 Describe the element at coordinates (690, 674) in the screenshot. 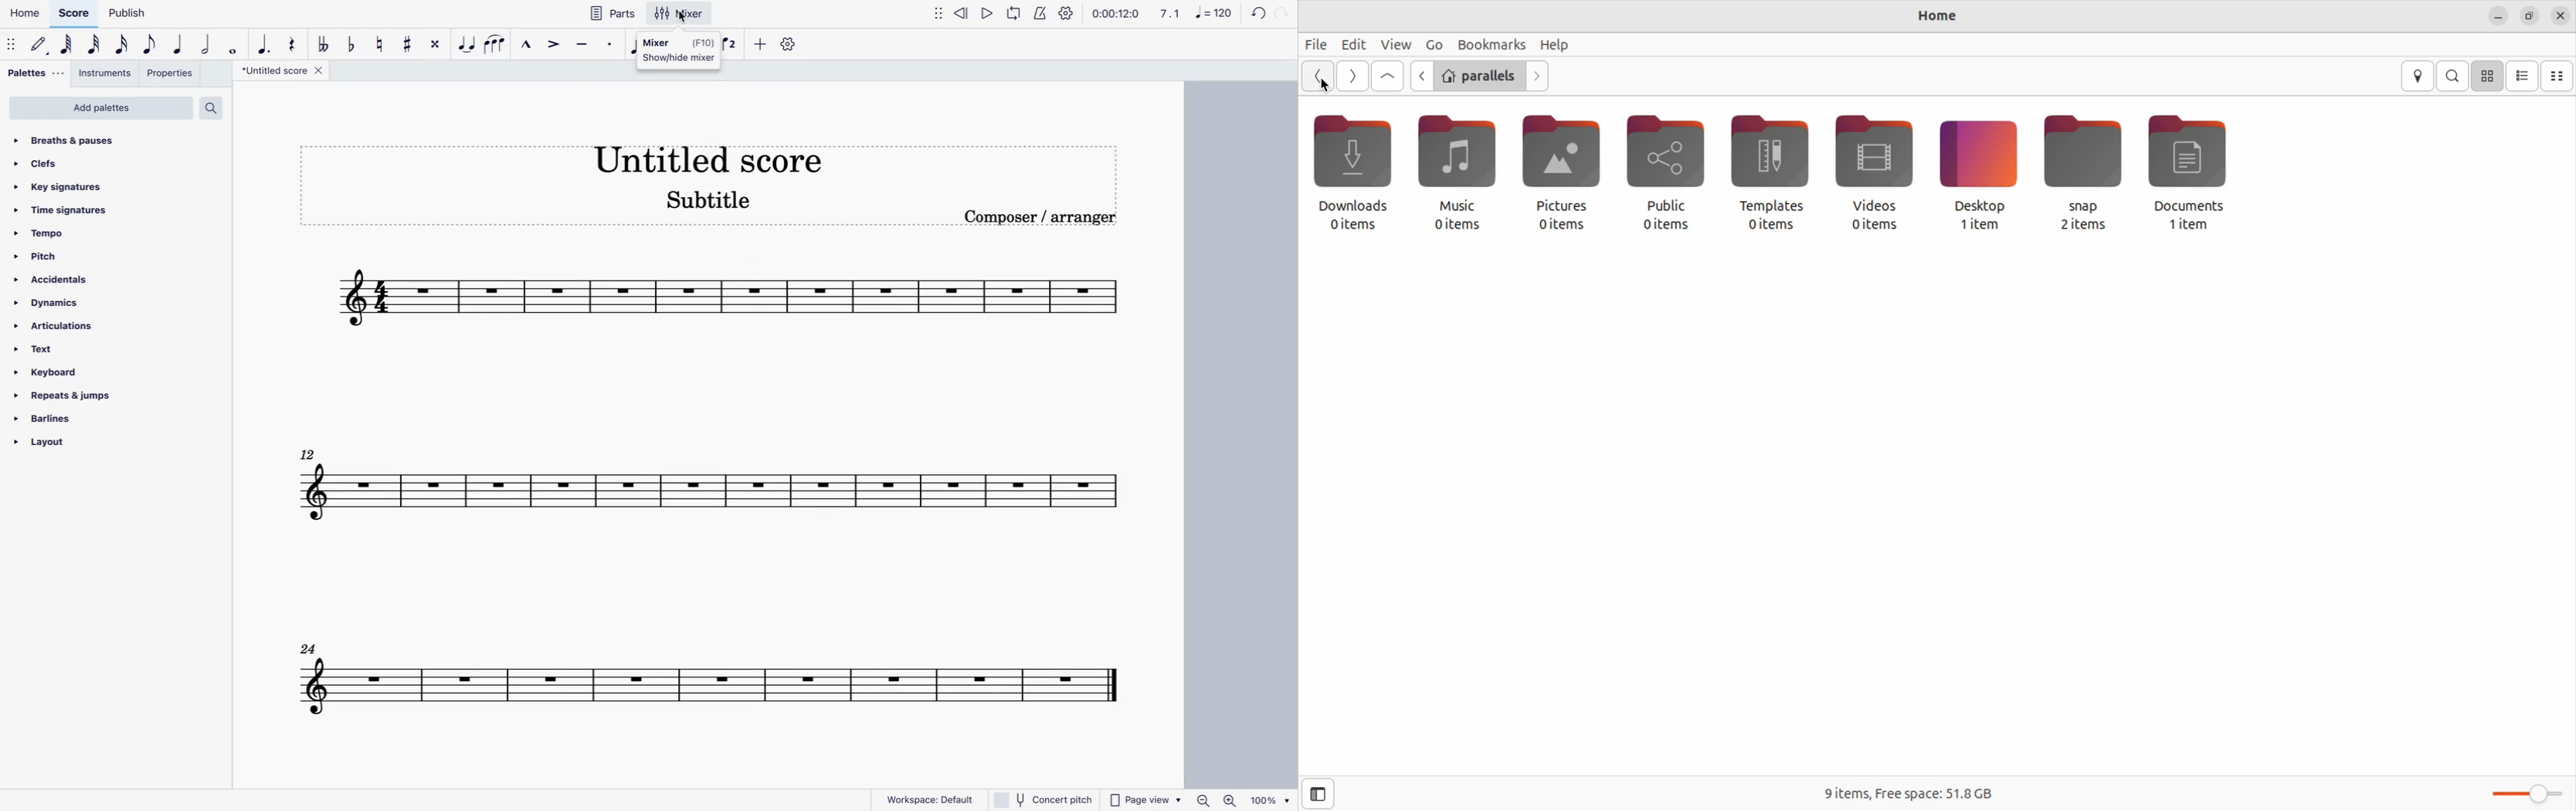

I see `score` at that location.